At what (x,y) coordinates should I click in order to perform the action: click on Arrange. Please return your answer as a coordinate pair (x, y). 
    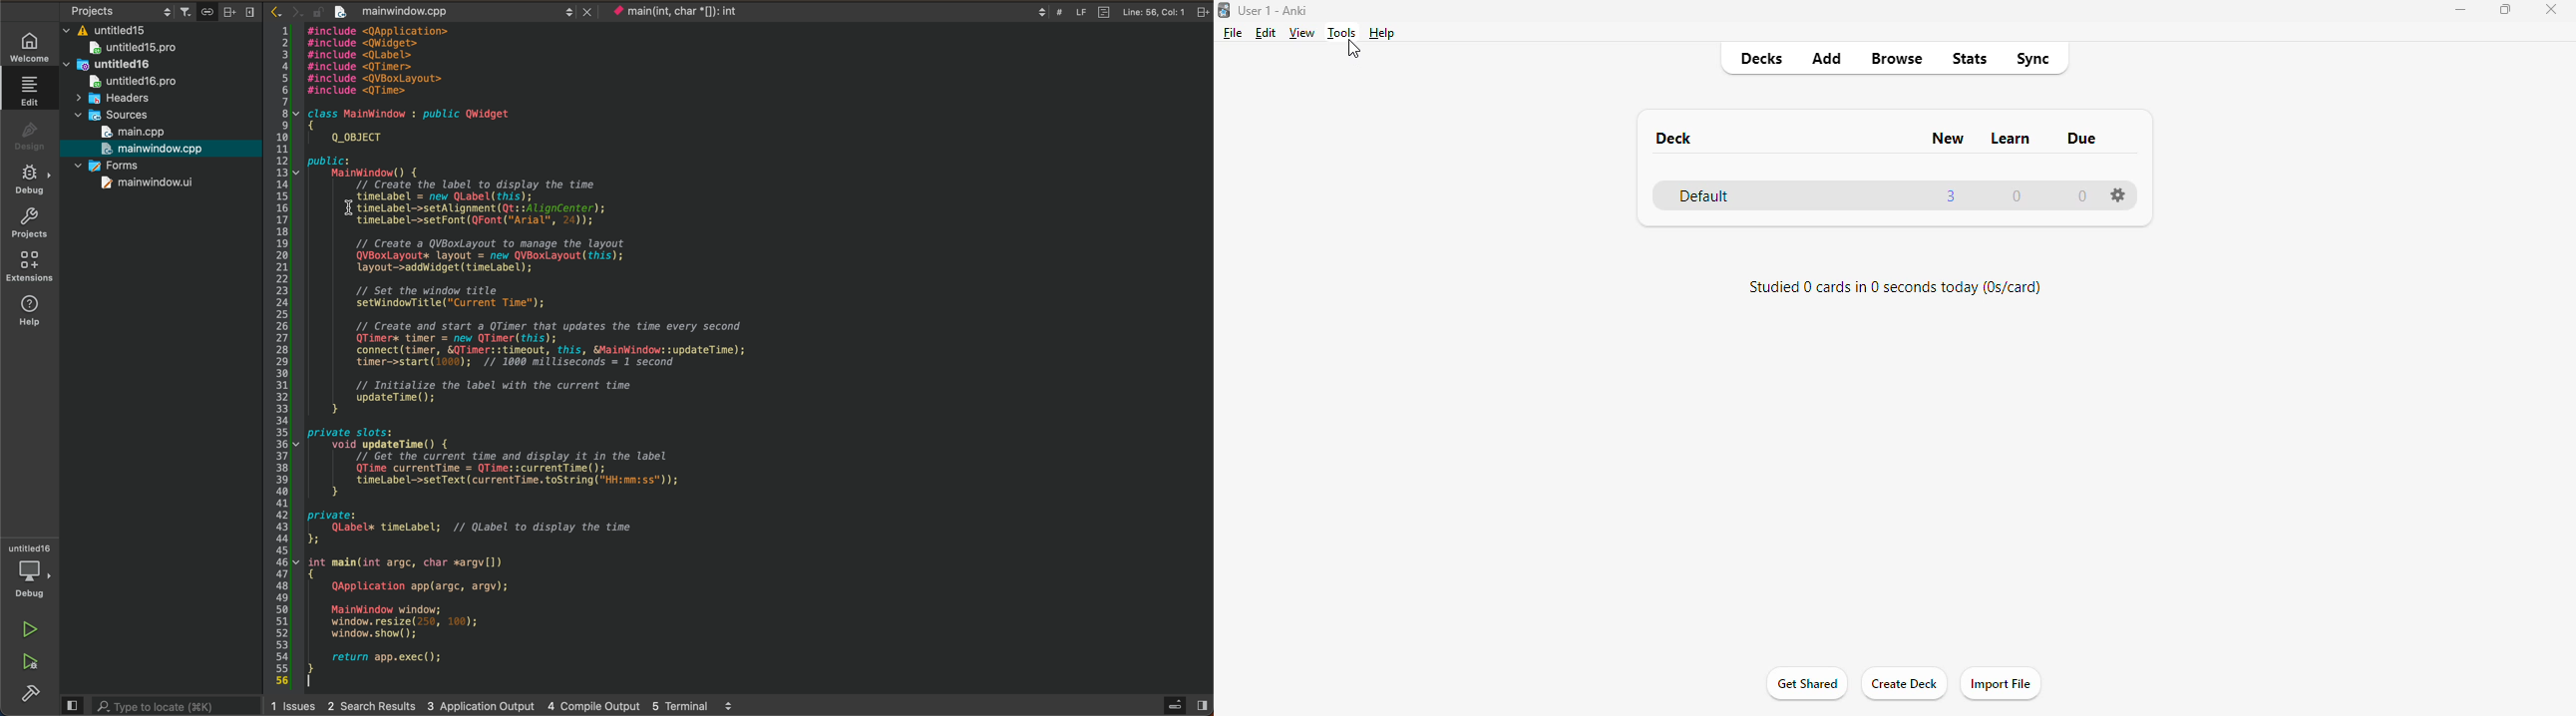
    Looking at the image, I should click on (227, 11).